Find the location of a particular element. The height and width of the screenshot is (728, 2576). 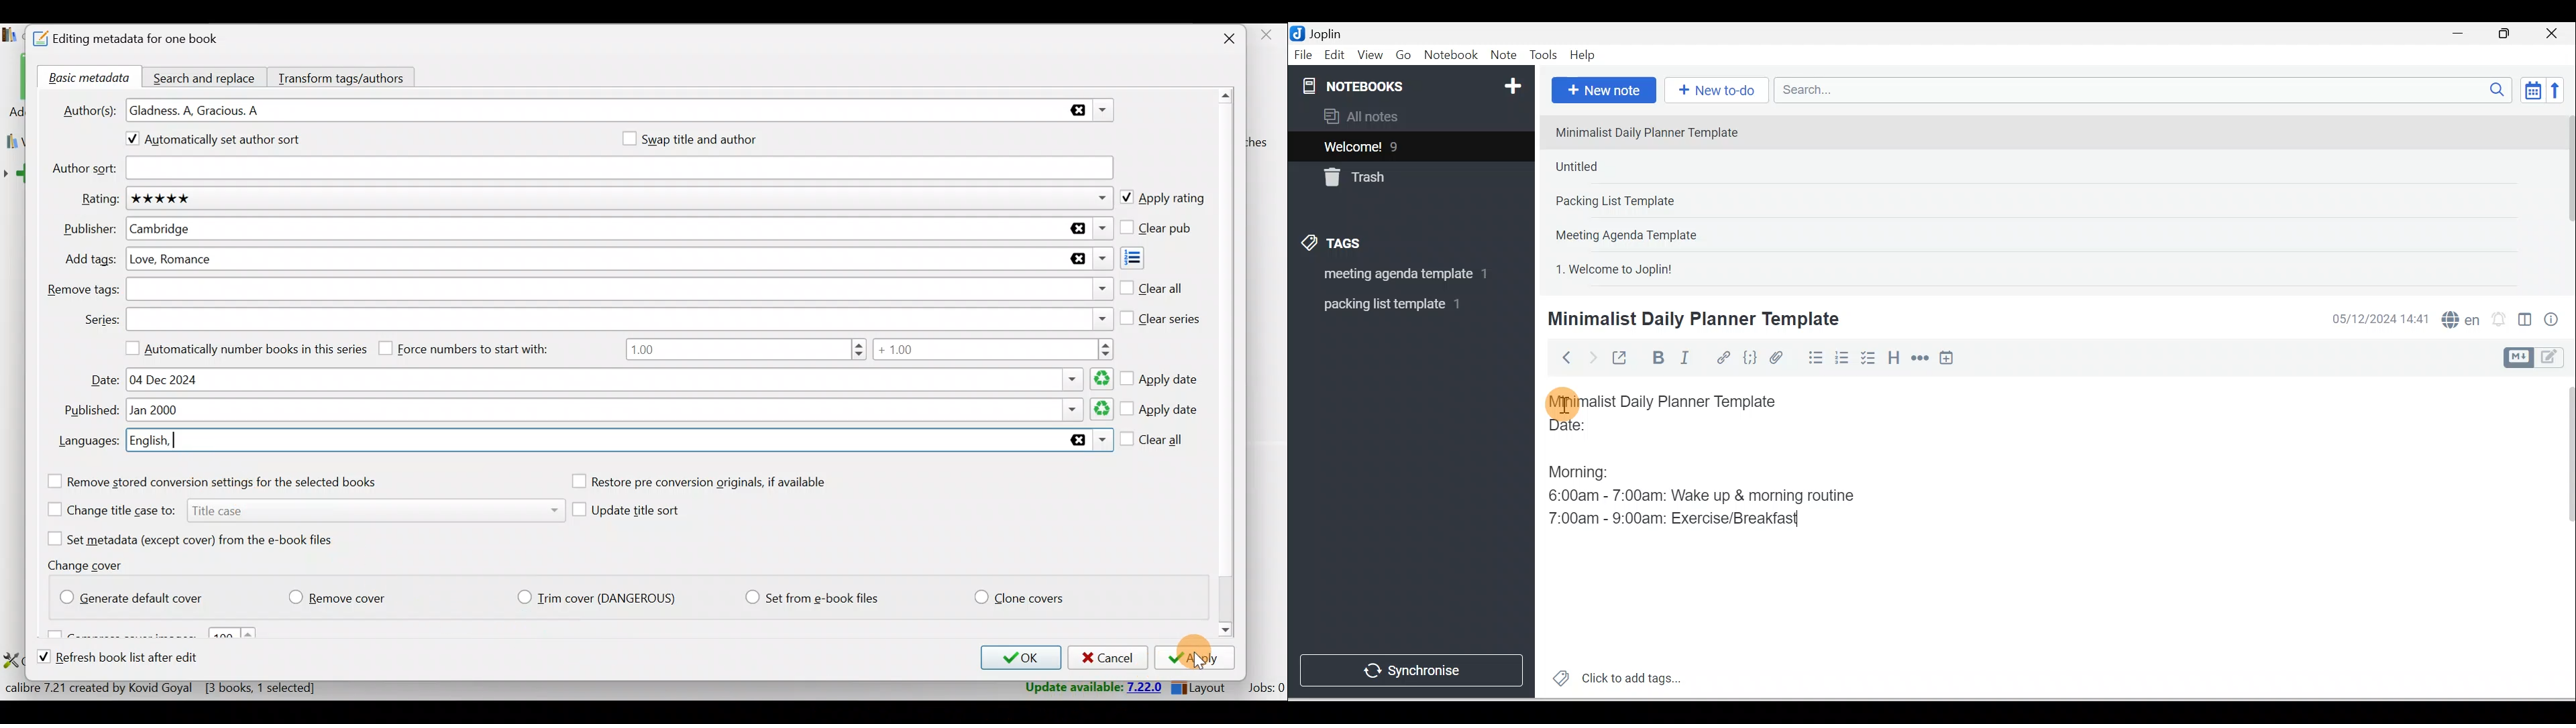

Author sort is located at coordinates (619, 169).